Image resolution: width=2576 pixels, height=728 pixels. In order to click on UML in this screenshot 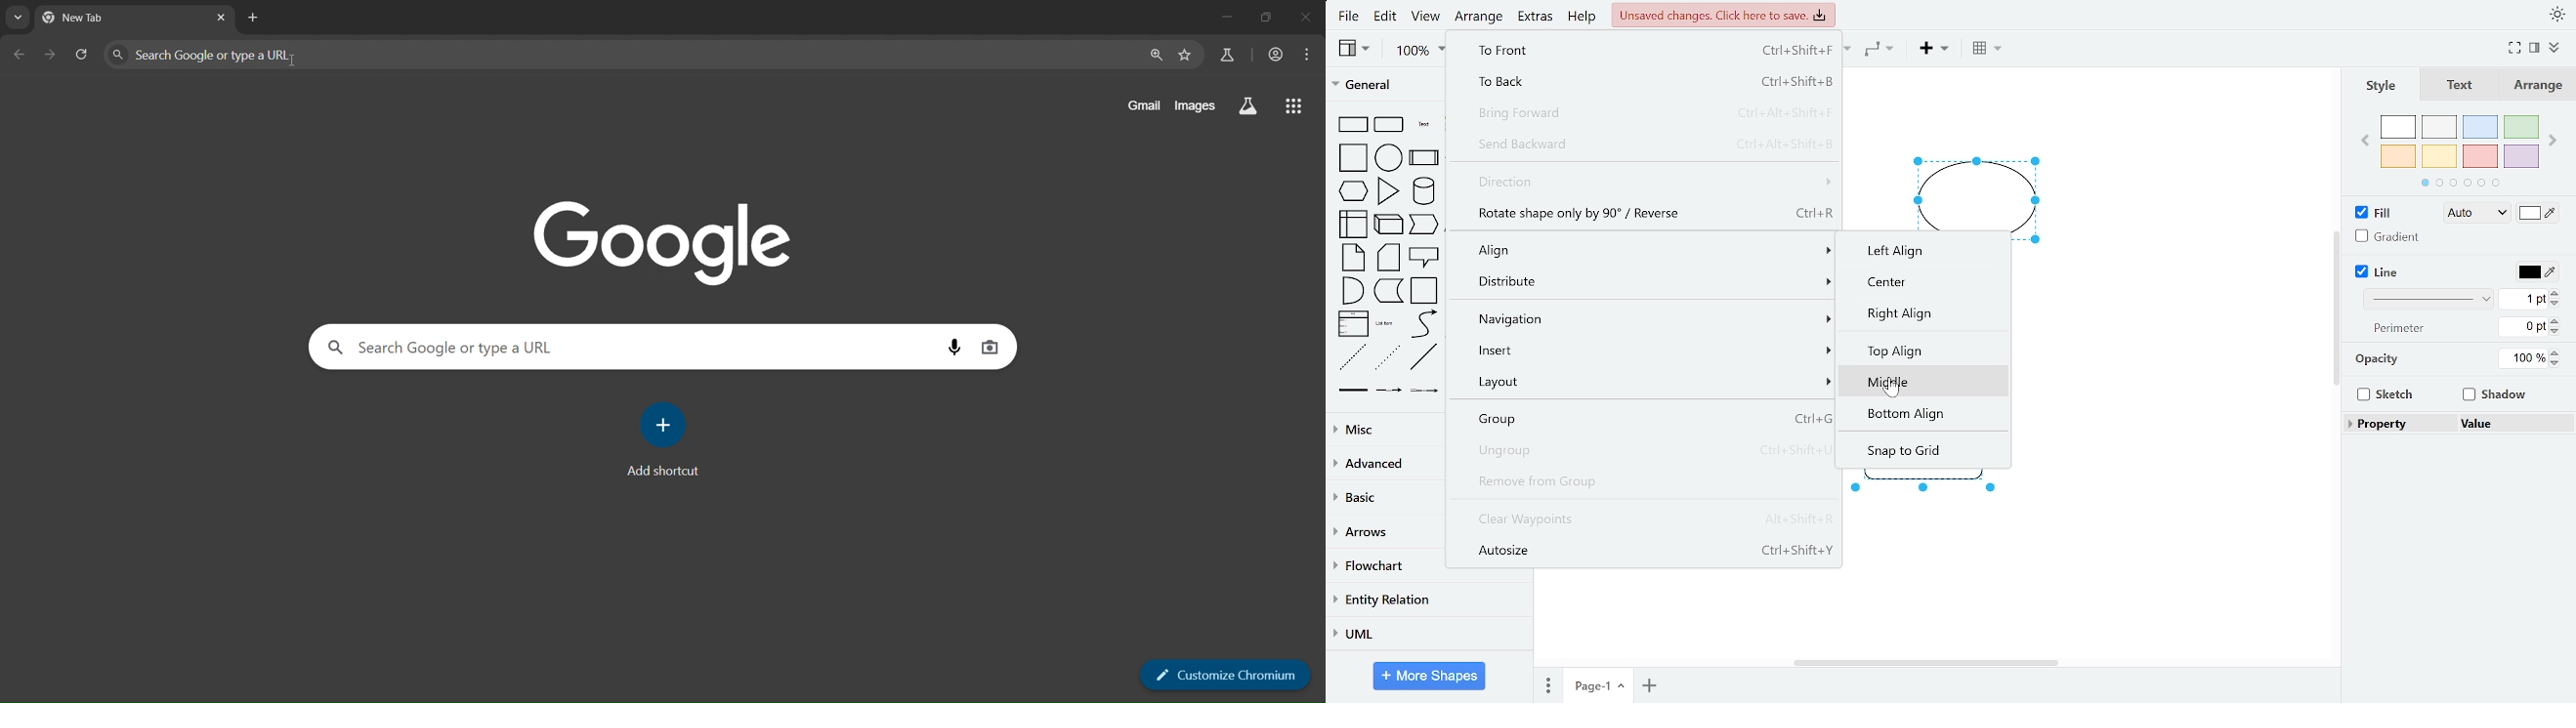, I will do `click(1426, 634)`.